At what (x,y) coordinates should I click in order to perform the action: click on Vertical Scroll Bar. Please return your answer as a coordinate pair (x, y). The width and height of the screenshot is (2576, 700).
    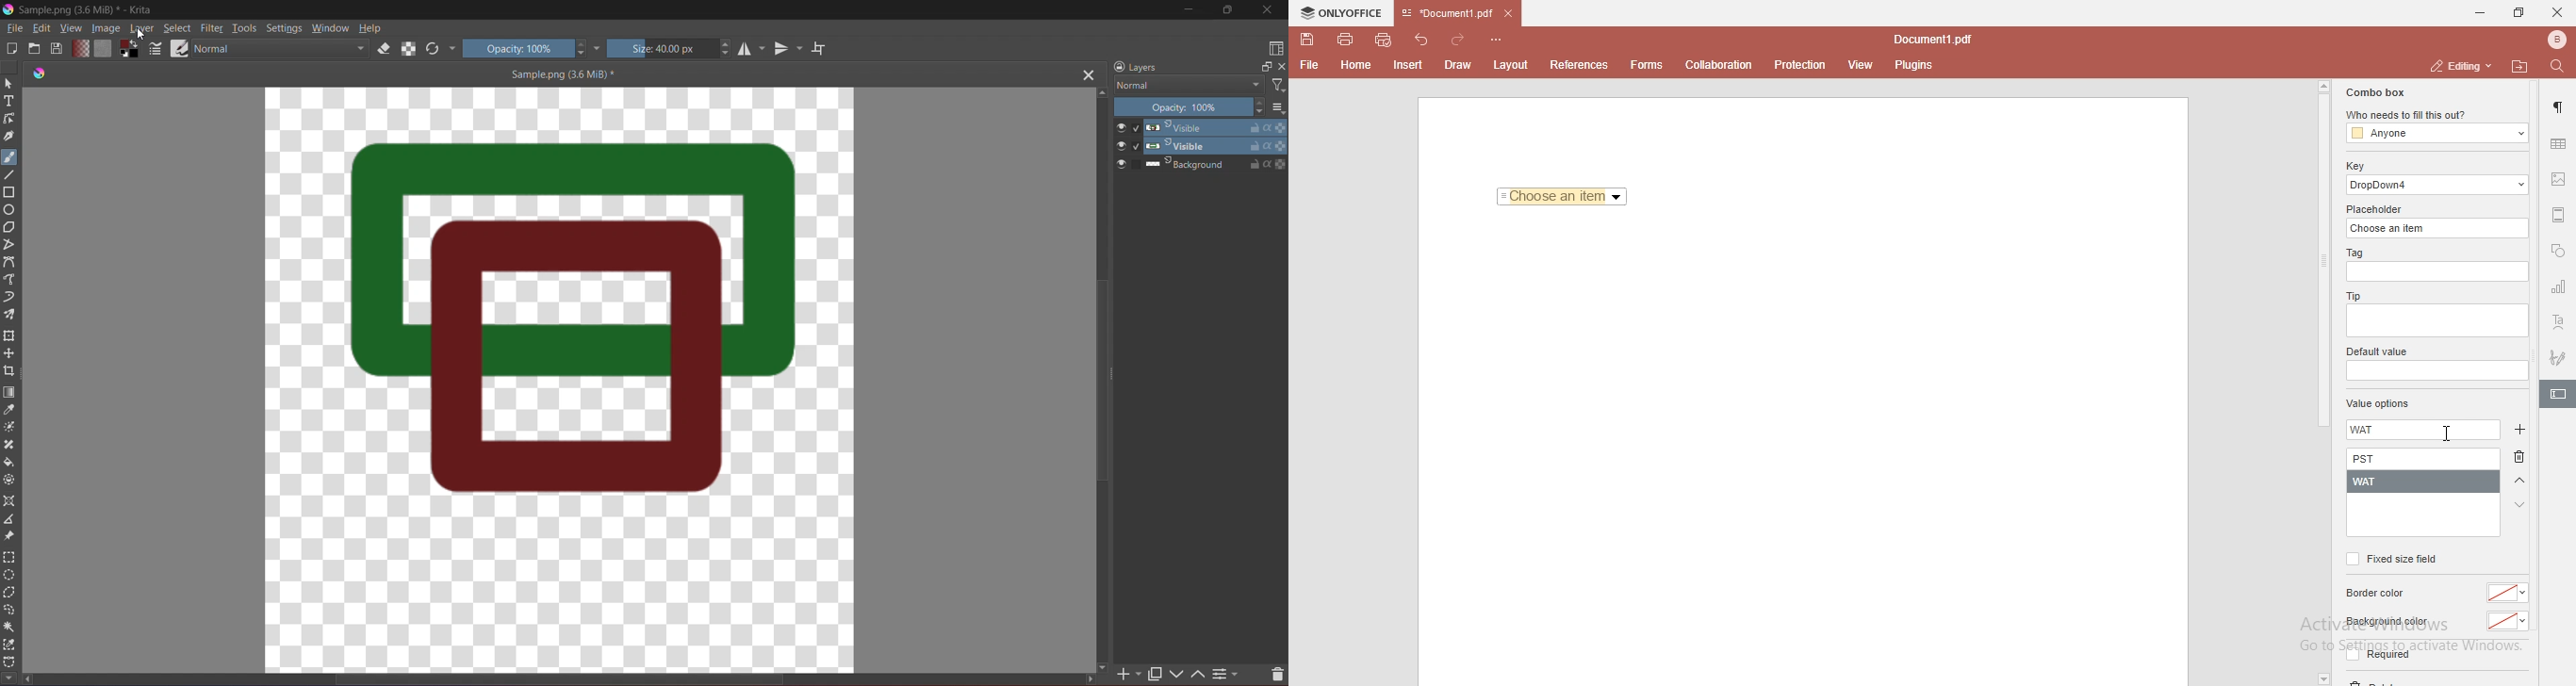
    Looking at the image, I should click on (1103, 382).